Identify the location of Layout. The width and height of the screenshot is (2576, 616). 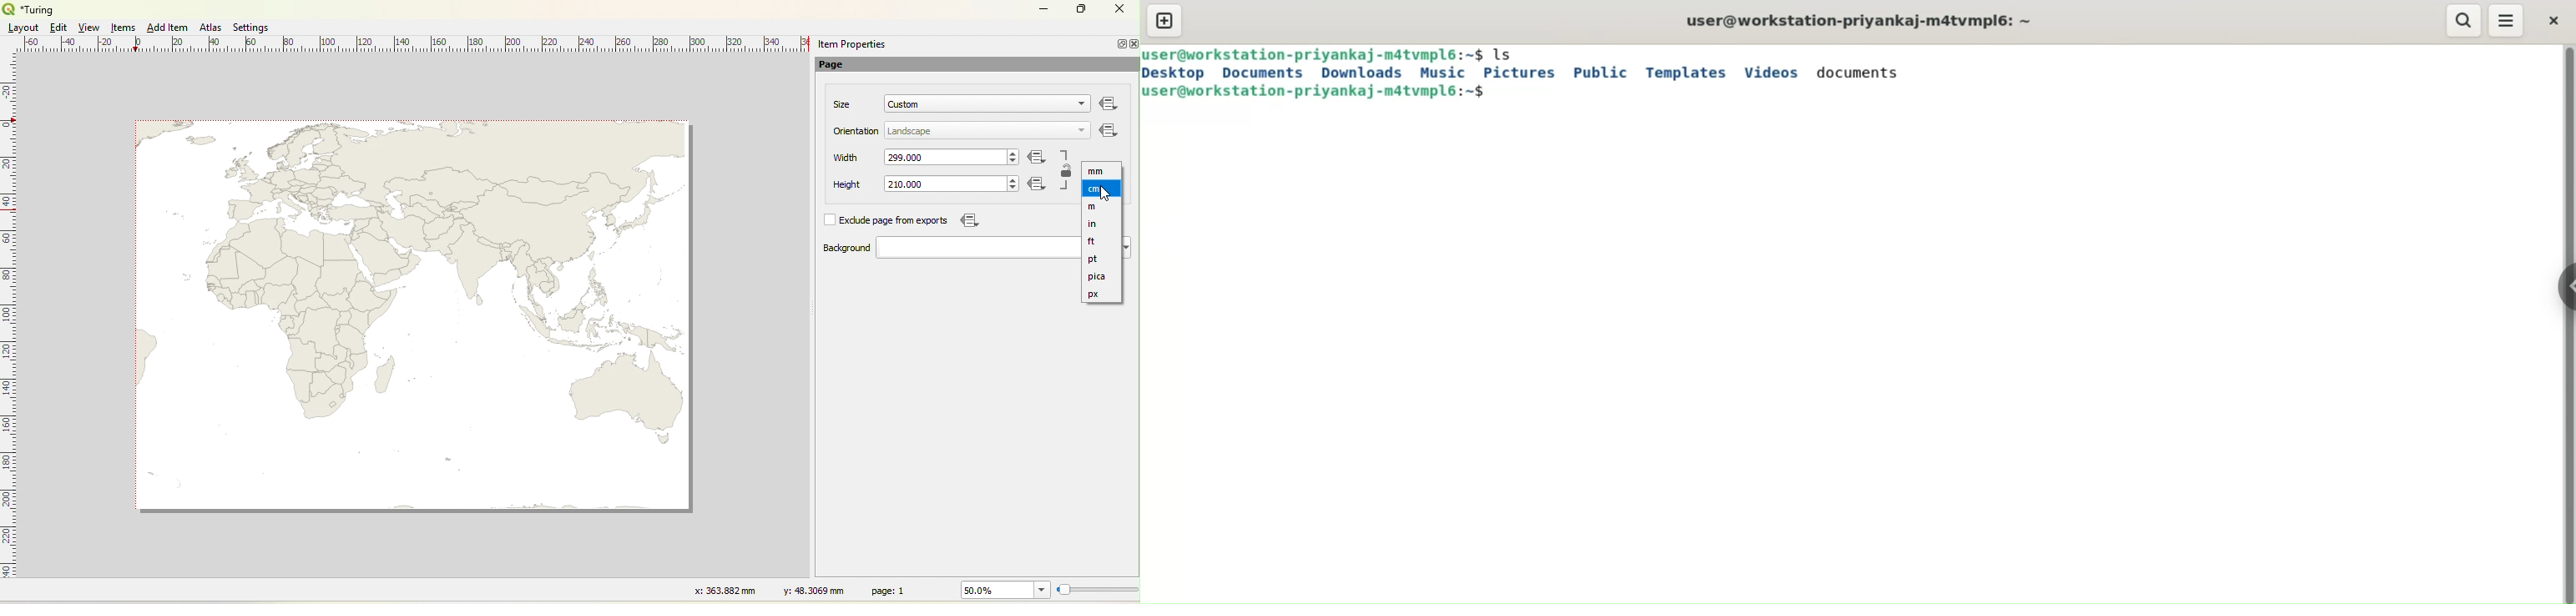
(23, 28).